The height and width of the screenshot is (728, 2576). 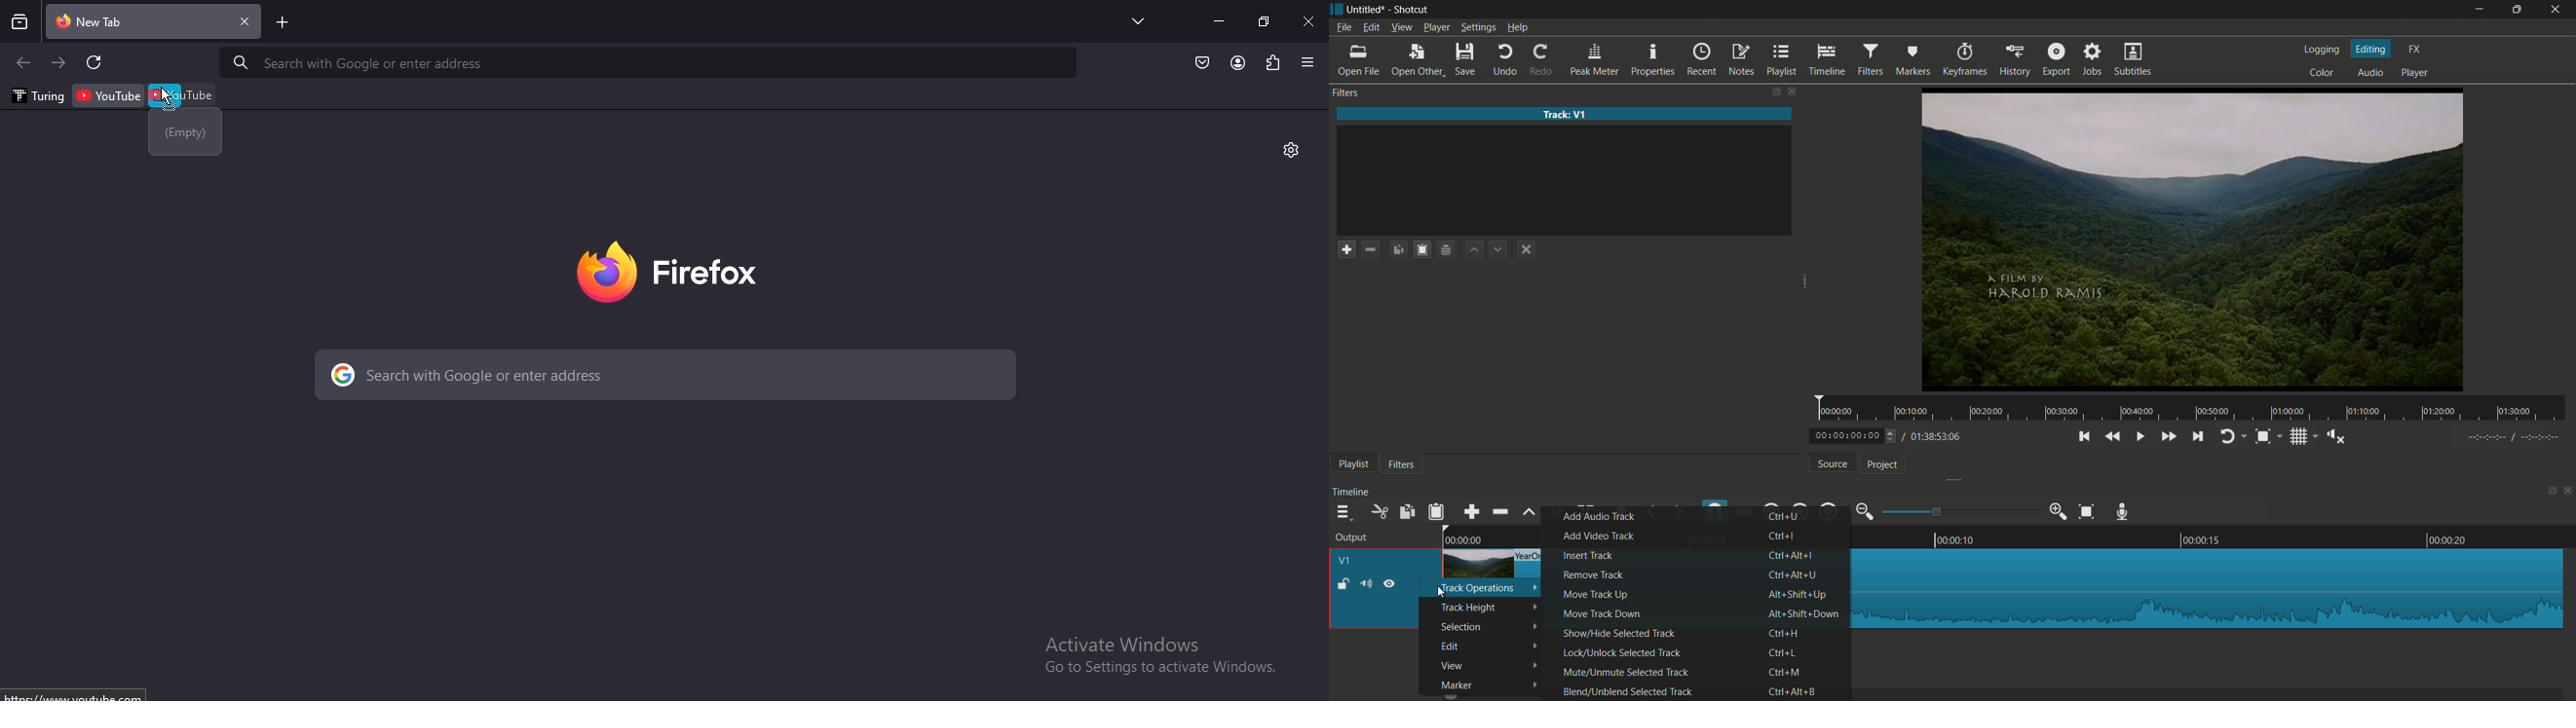 What do you see at coordinates (1600, 613) in the screenshot?
I see `move track down` at bounding box center [1600, 613].